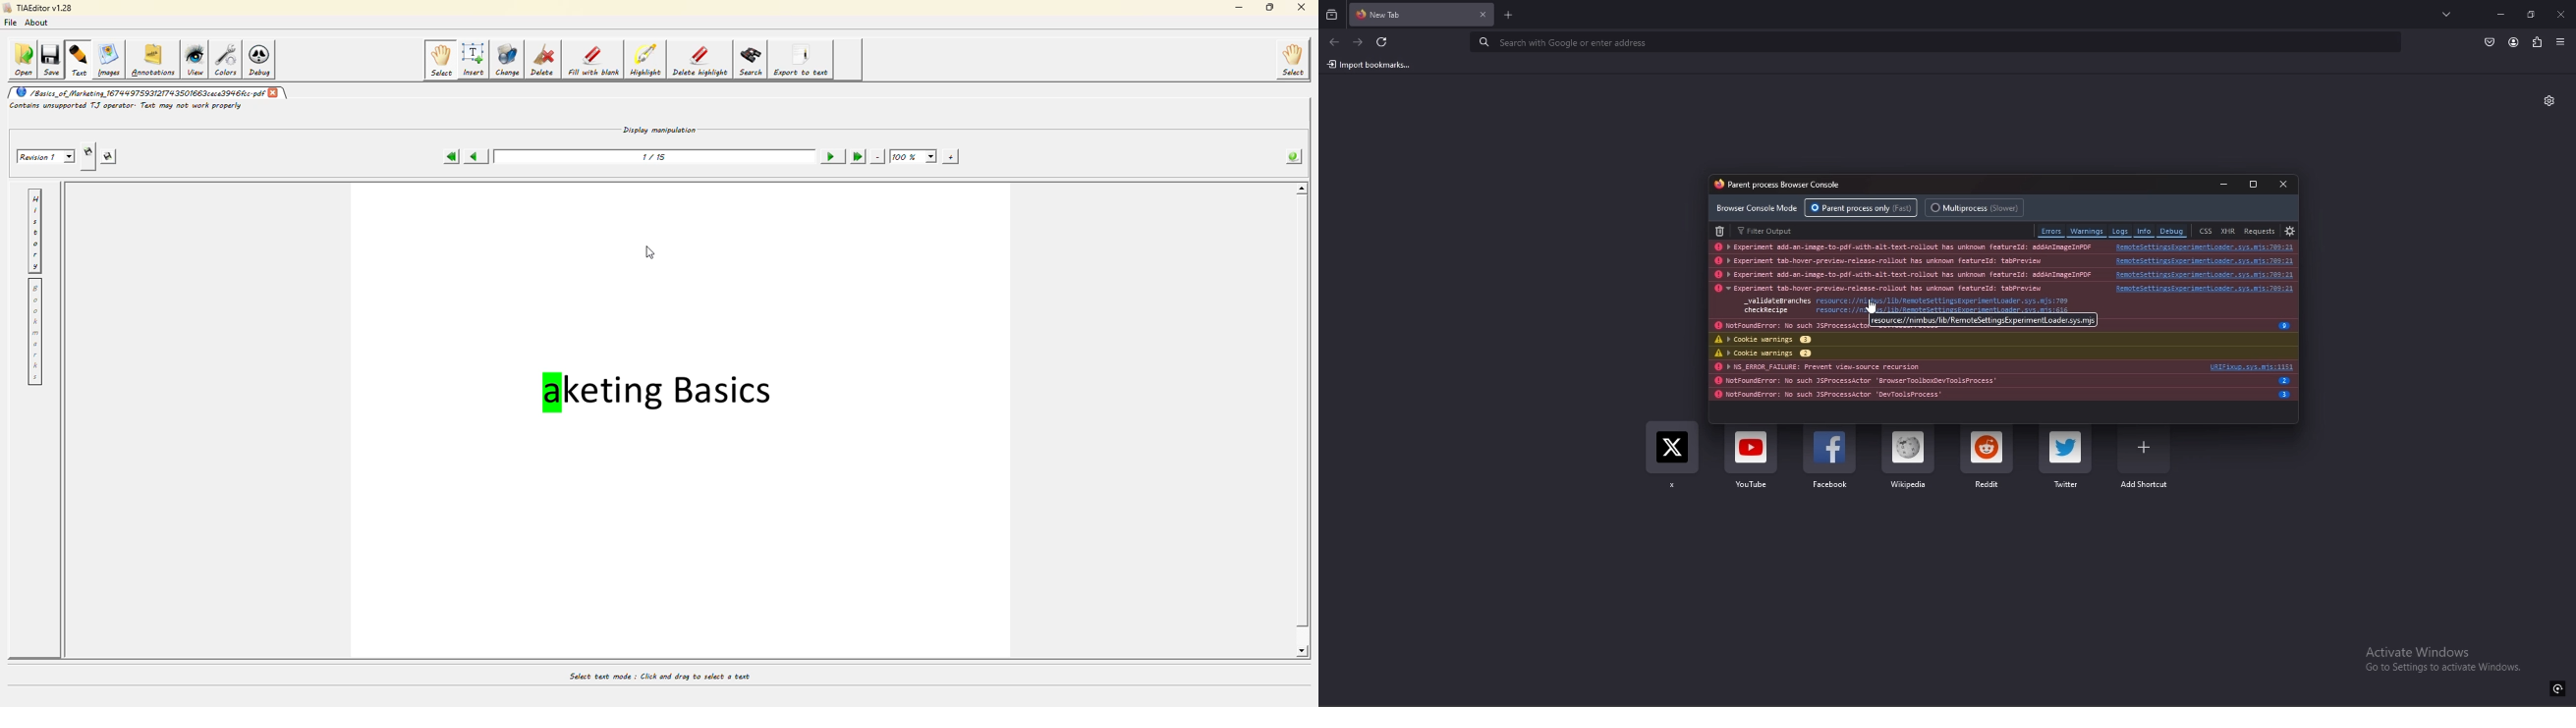 This screenshot has height=728, width=2576. Describe the element at coordinates (2283, 394) in the screenshot. I see `info` at that location.